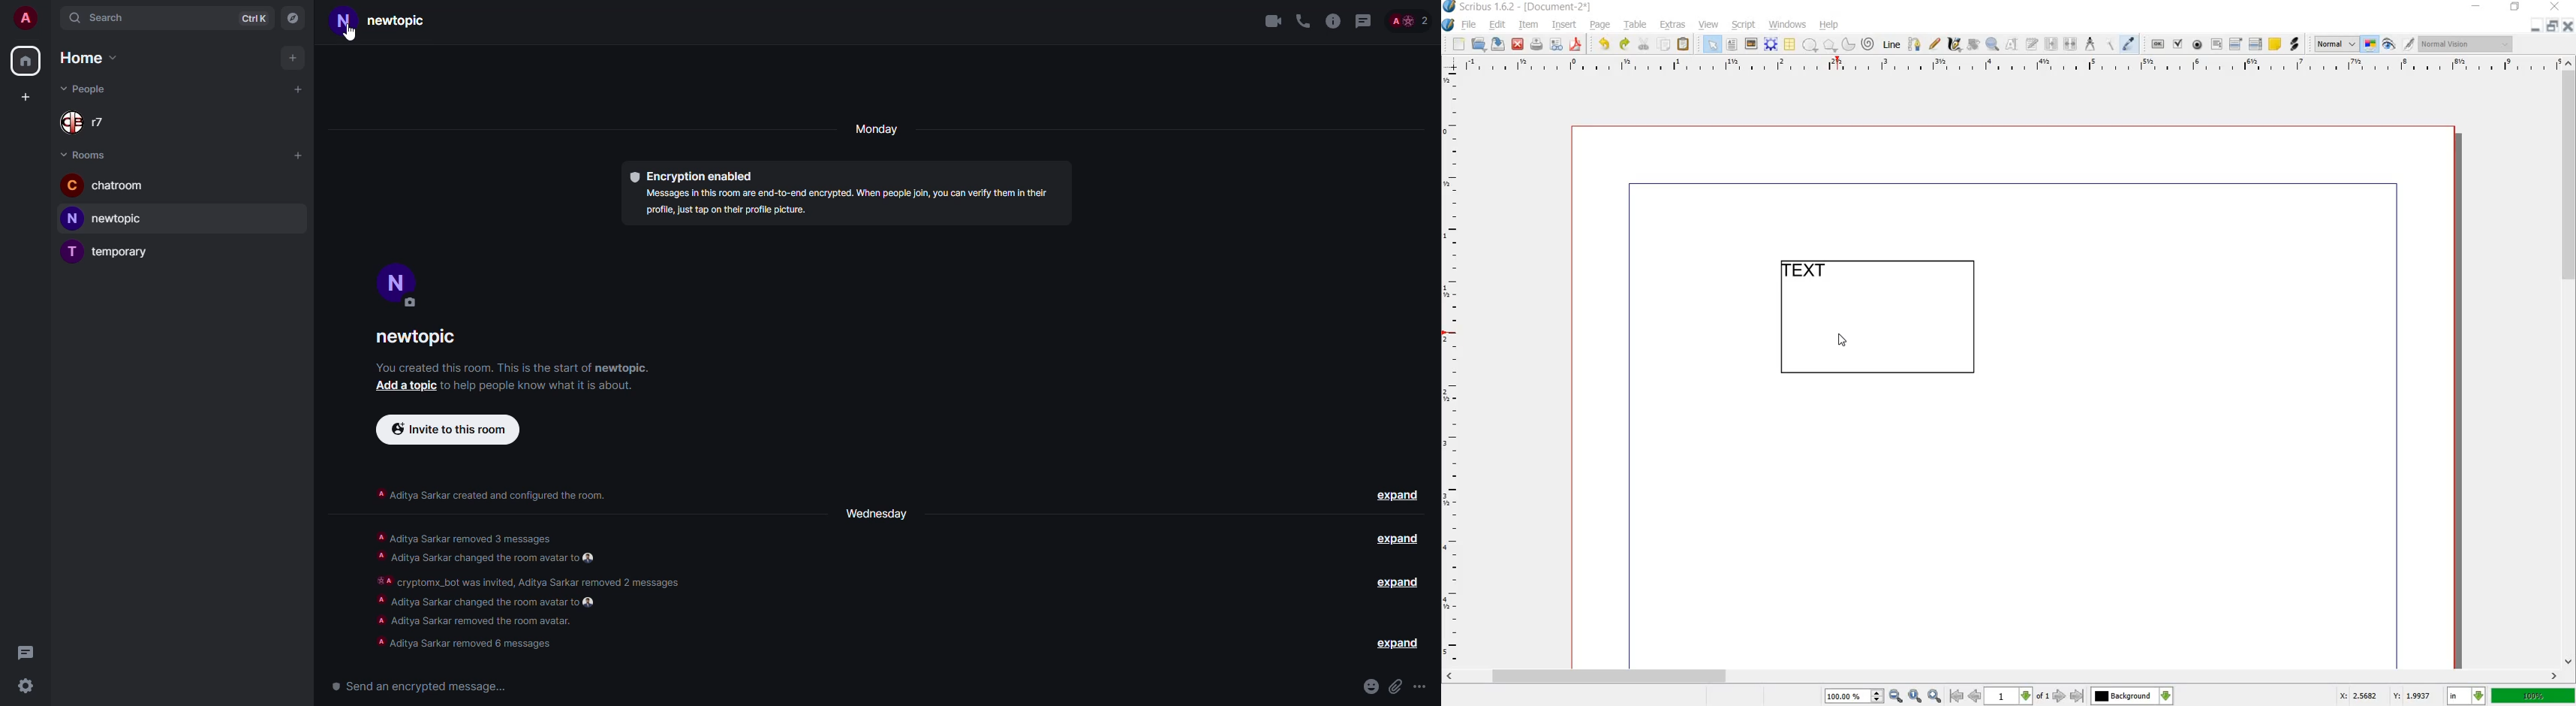 Image resolution: width=2576 pixels, height=728 pixels. Describe the element at coordinates (1453, 368) in the screenshot. I see `ruler` at that location.